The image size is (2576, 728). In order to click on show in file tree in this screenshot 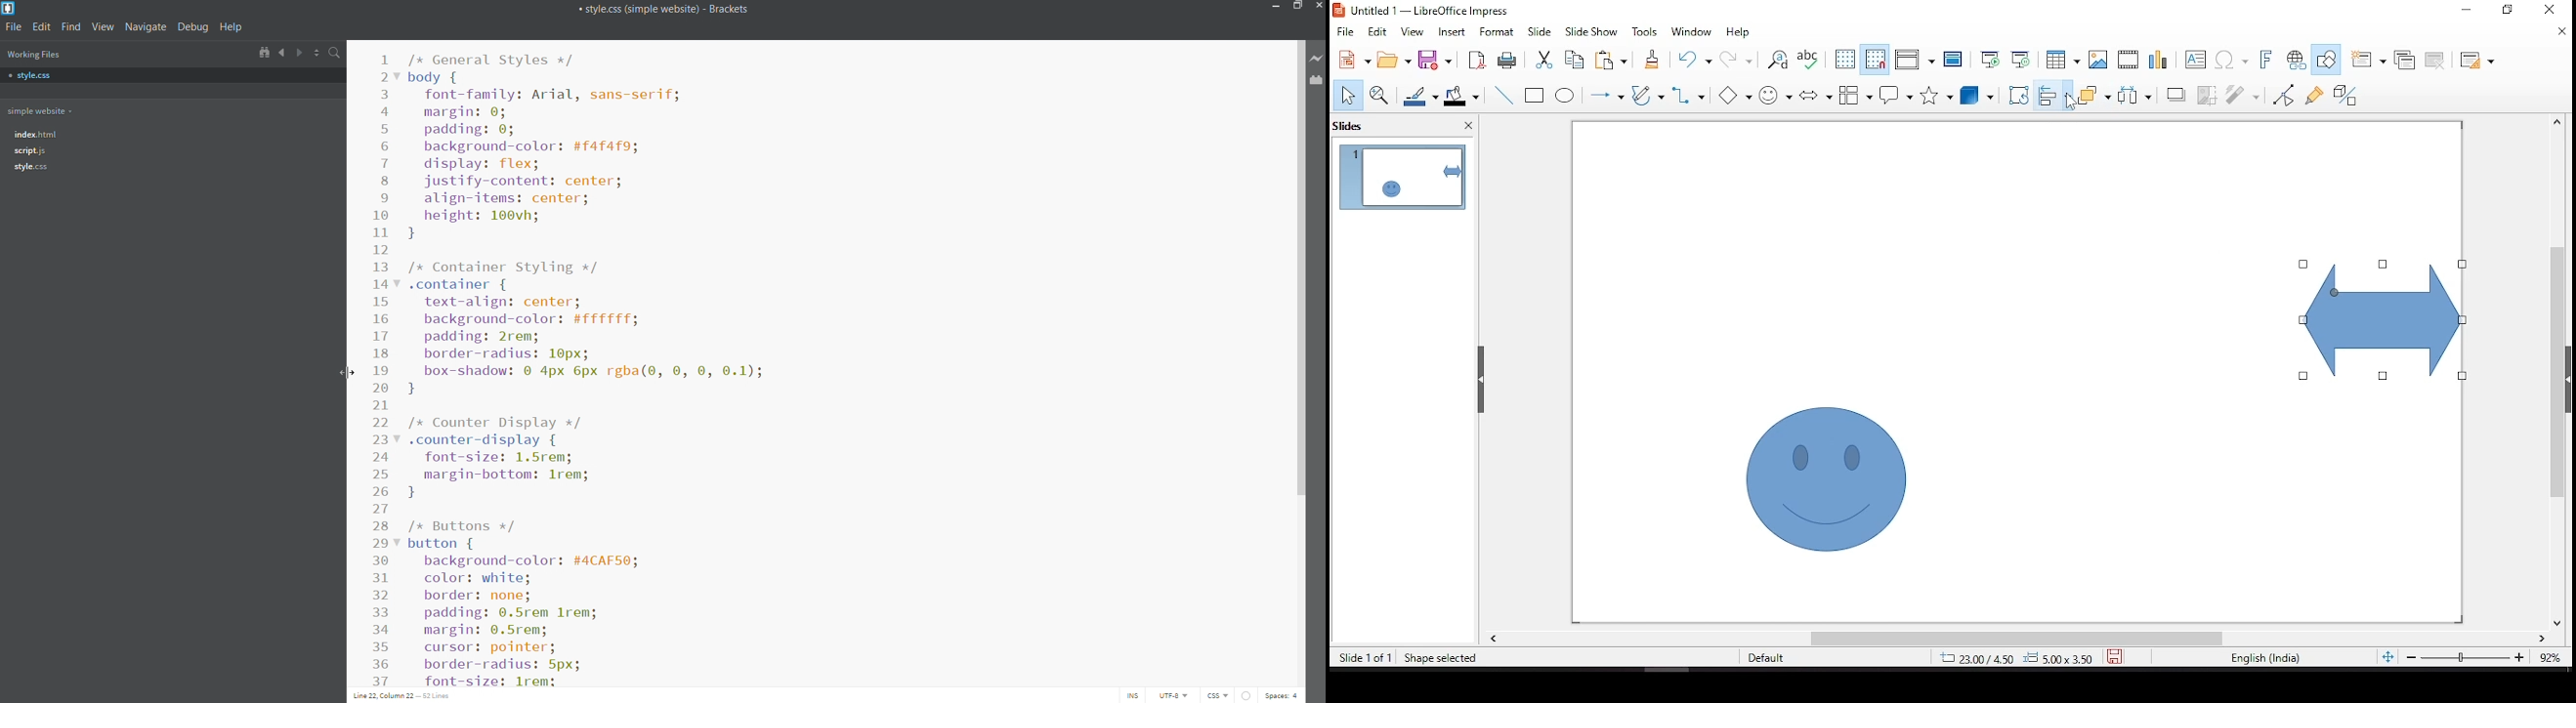, I will do `click(262, 52)`.